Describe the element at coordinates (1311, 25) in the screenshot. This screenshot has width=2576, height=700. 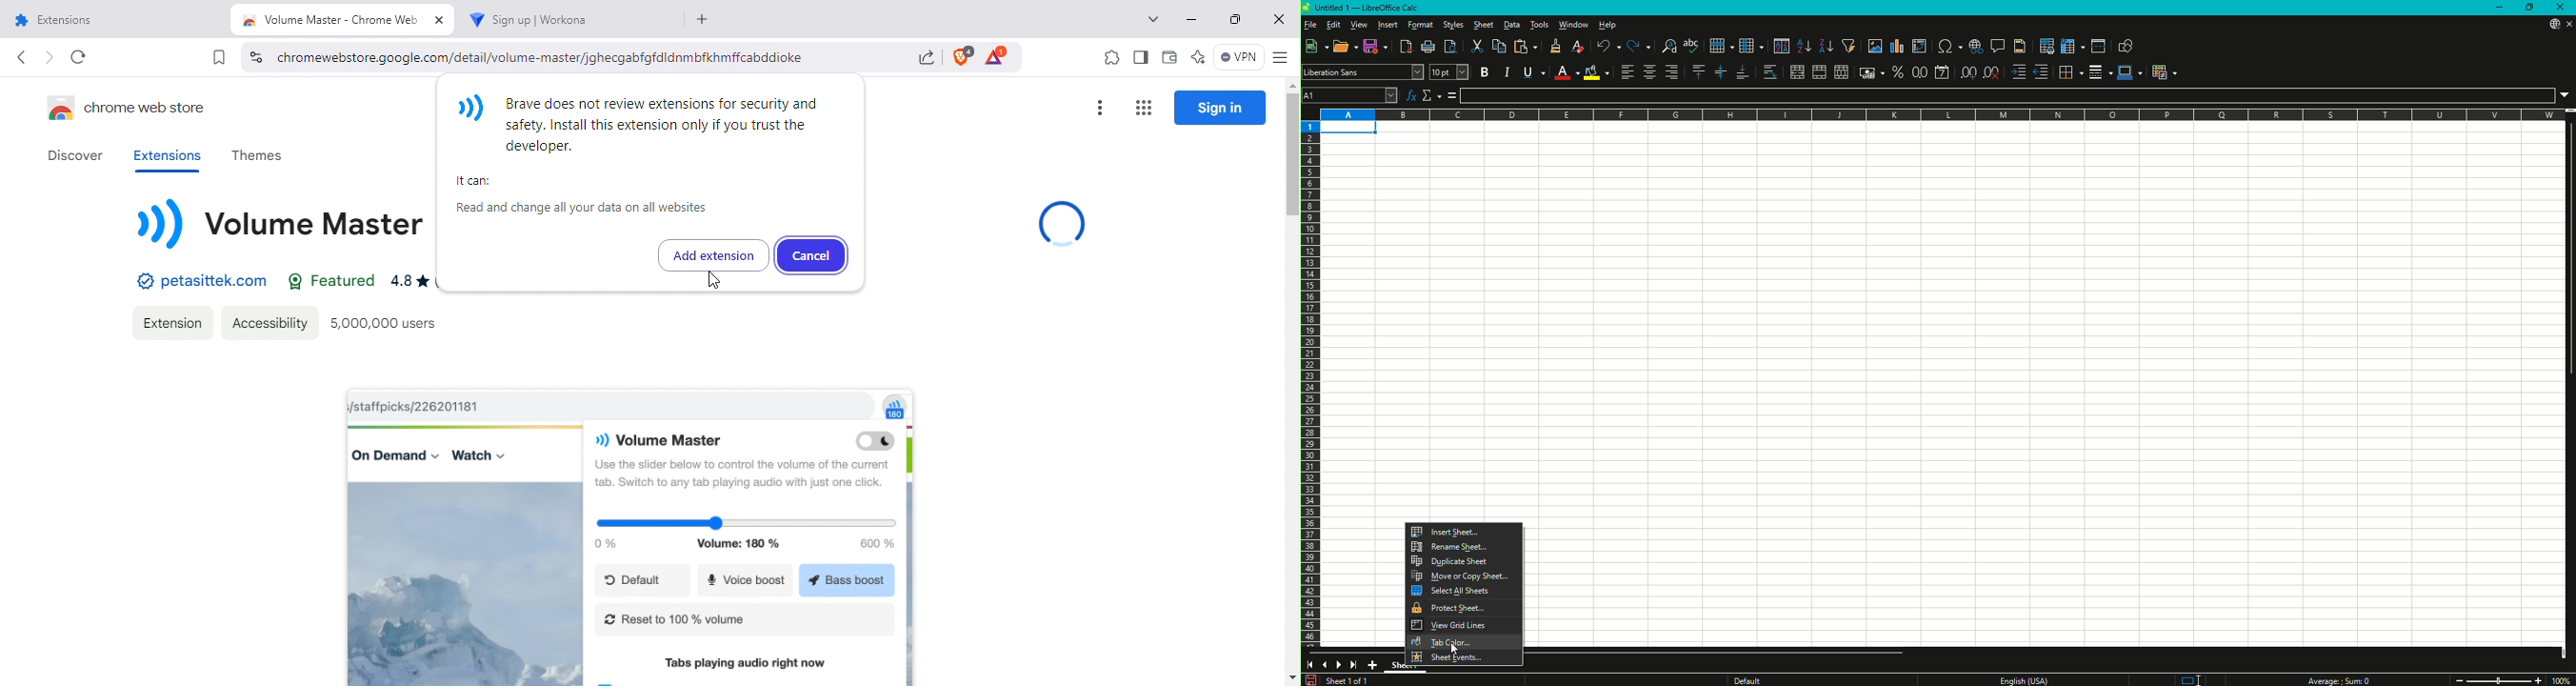
I see `File` at that location.